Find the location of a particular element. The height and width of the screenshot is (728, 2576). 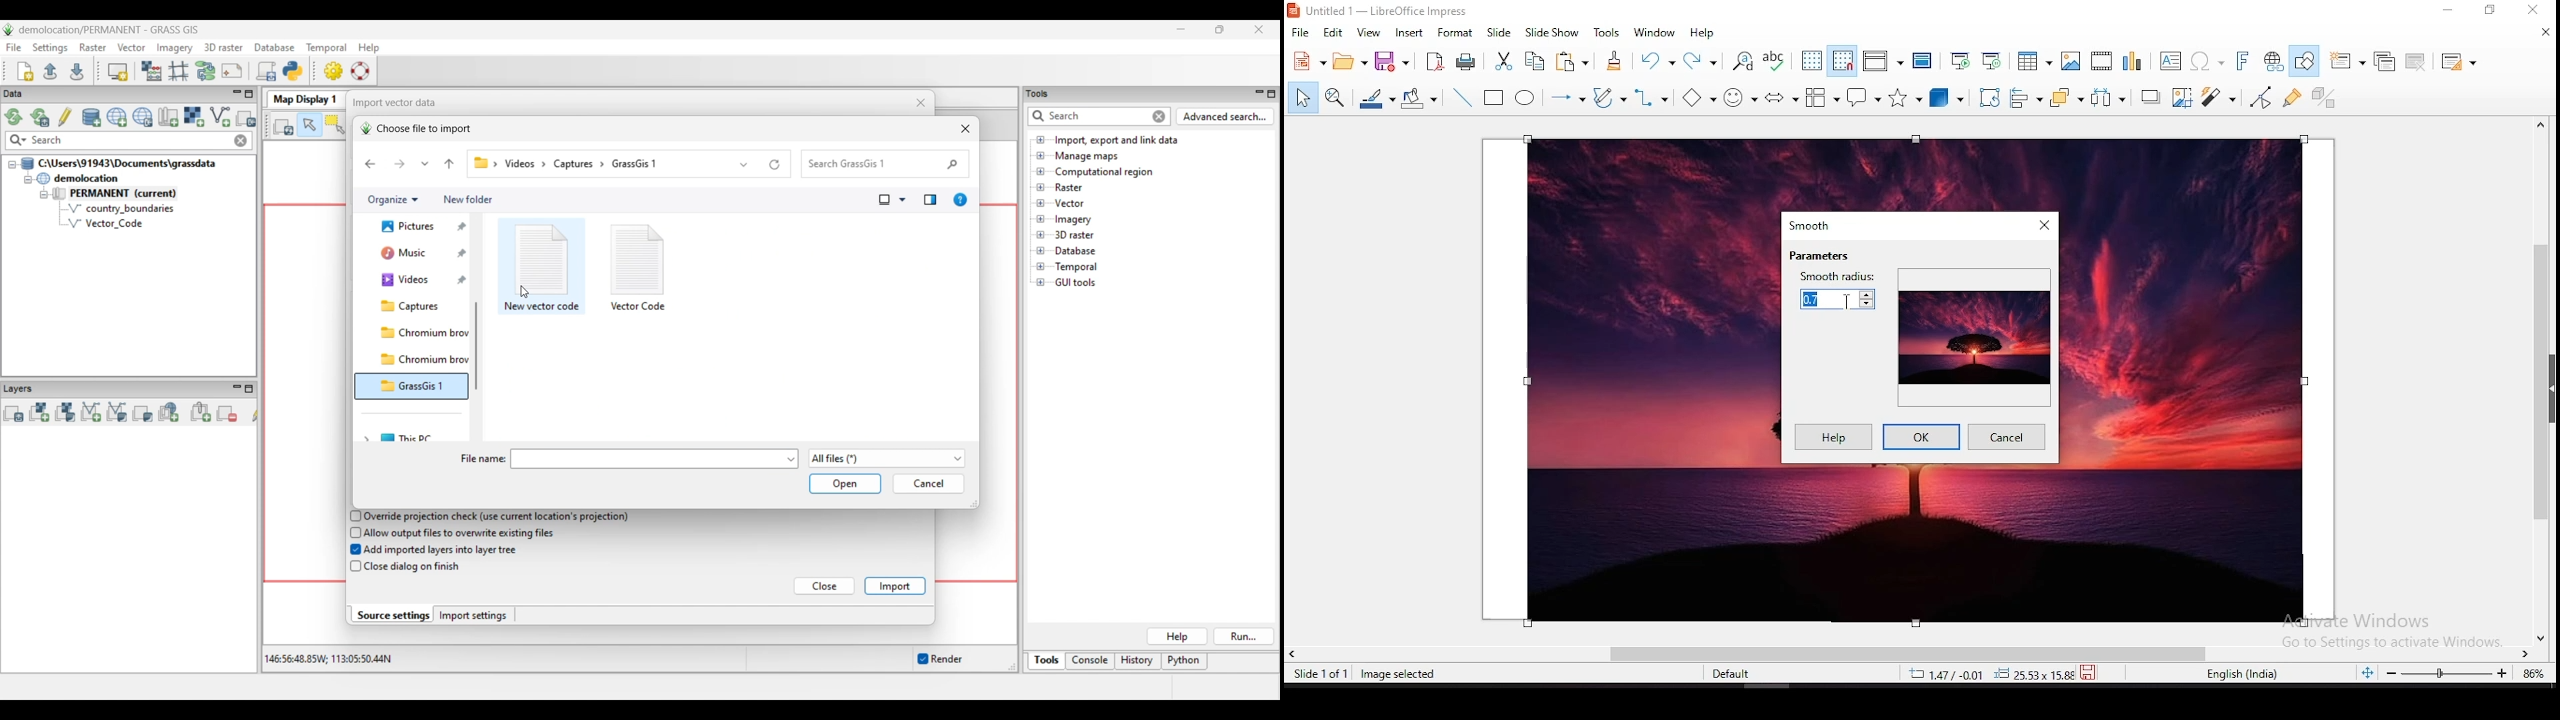

close window is located at coordinates (2533, 11).